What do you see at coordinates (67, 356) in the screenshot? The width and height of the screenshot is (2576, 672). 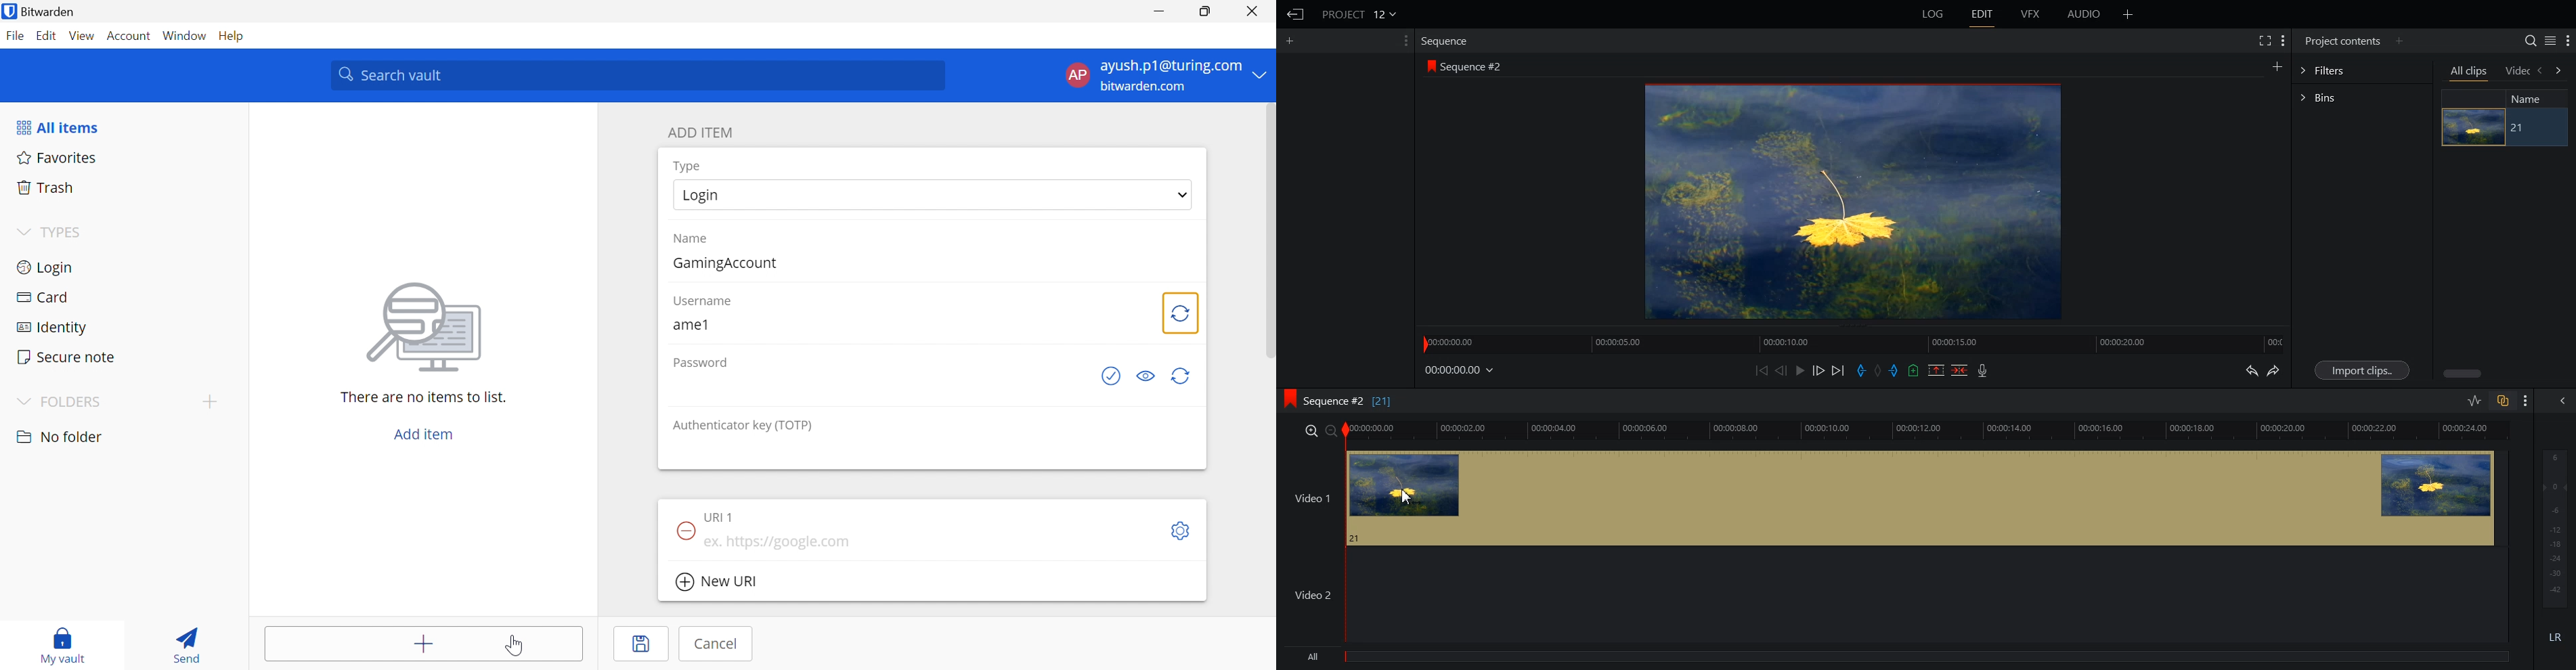 I see `Secure note` at bounding box center [67, 356].